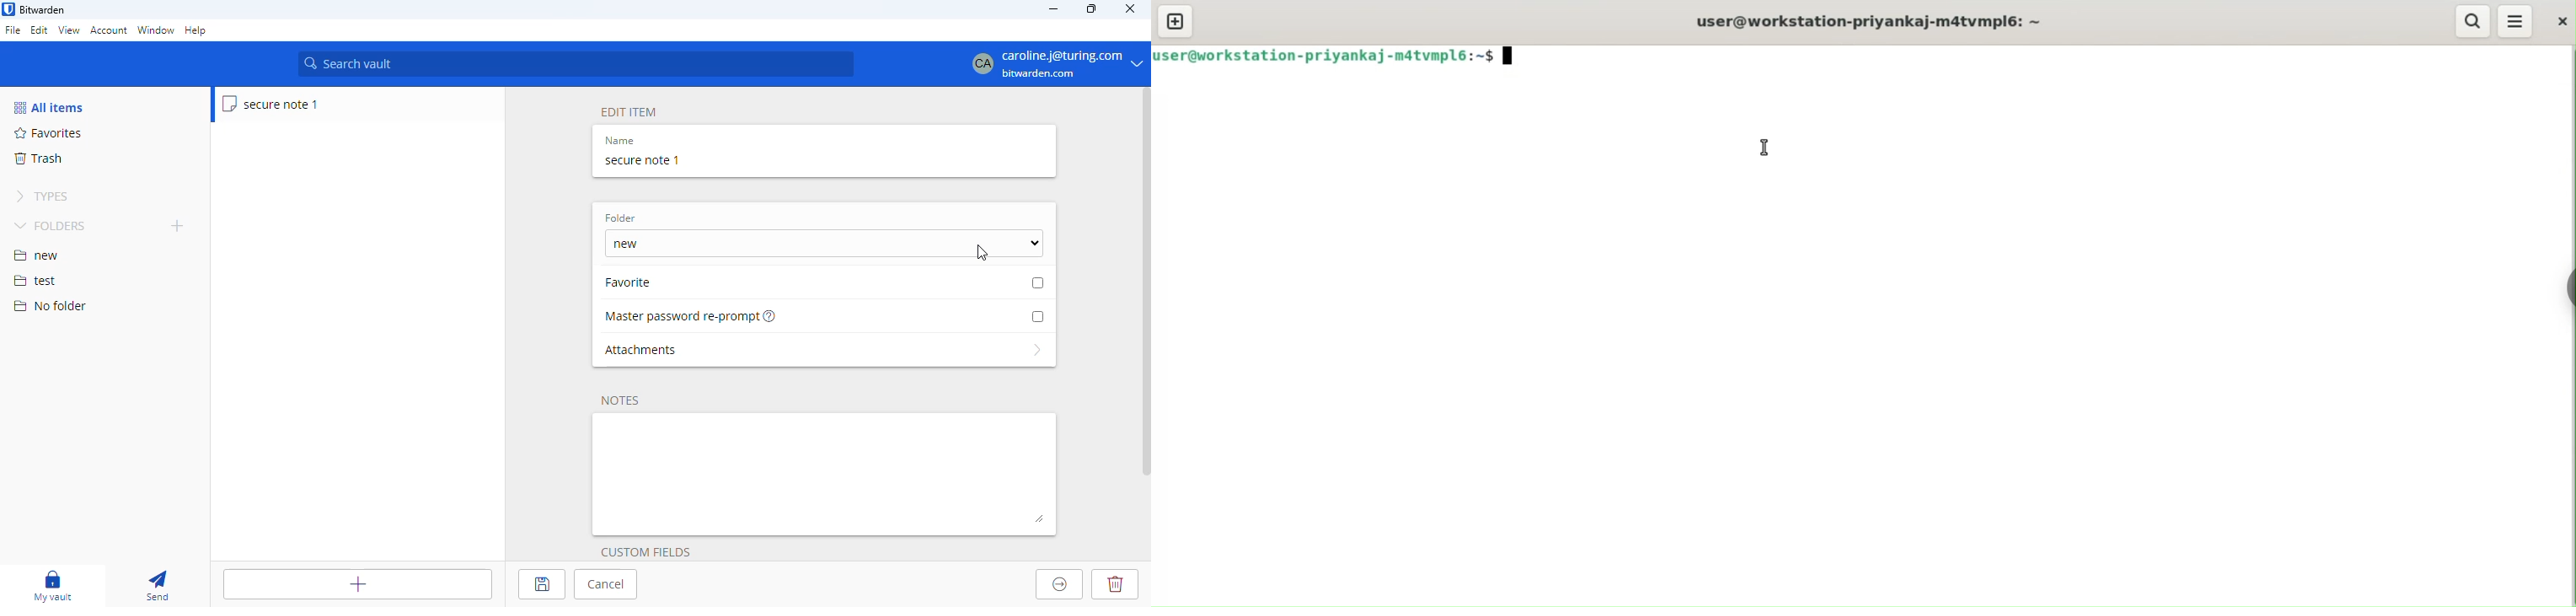 The width and height of the screenshot is (2576, 616). Describe the element at coordinates (40, 30) in the screenshot. I see `edit` at that location.